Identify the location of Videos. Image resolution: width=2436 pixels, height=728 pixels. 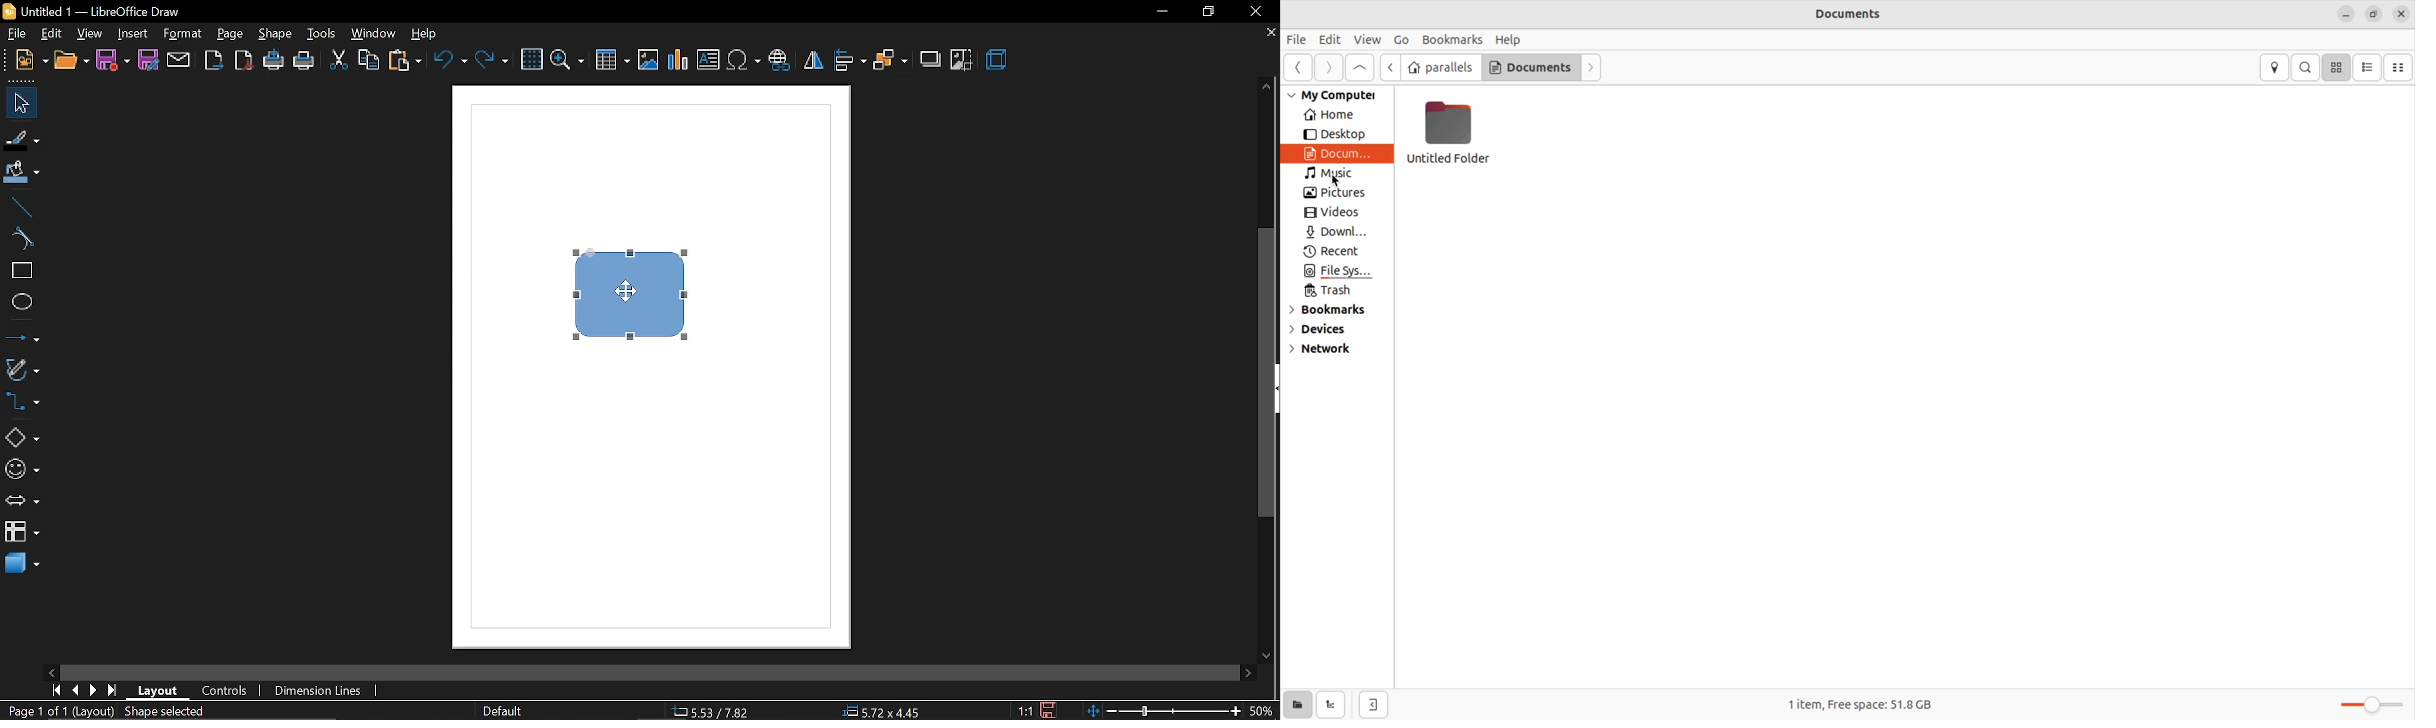
(1334, 213).